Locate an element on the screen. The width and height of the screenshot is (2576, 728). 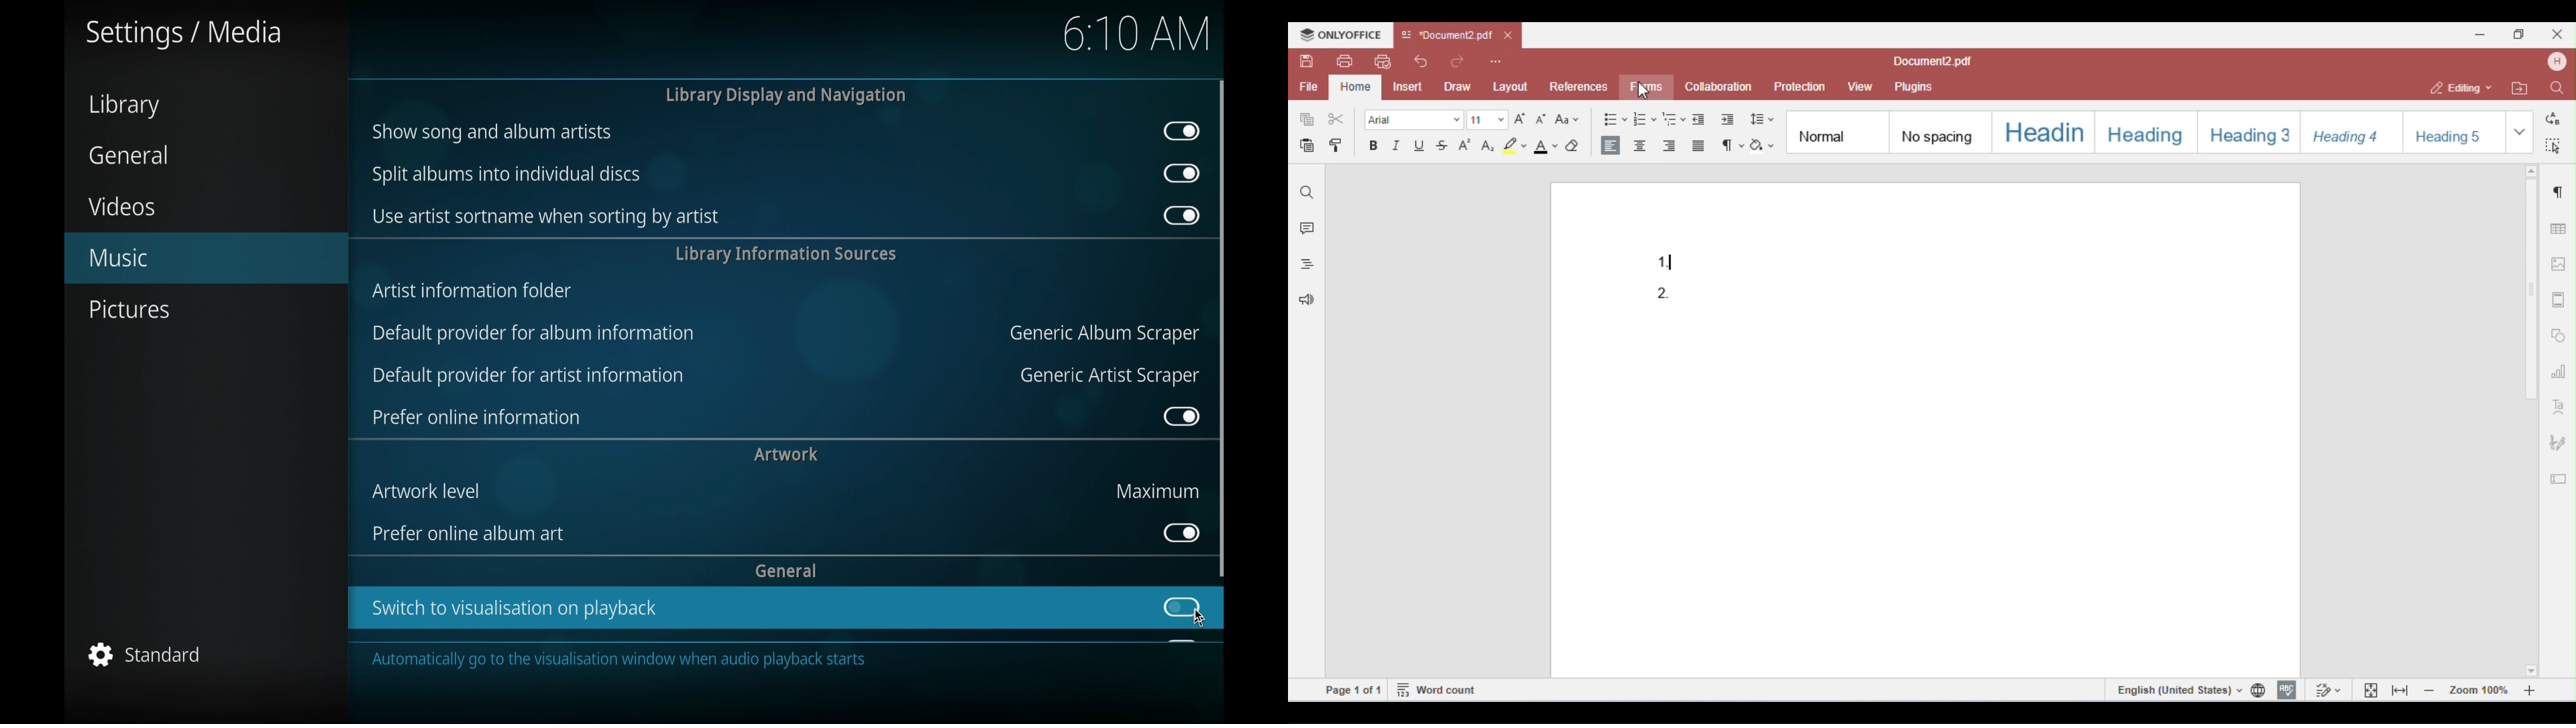
music is located at coordinates (206, 258).